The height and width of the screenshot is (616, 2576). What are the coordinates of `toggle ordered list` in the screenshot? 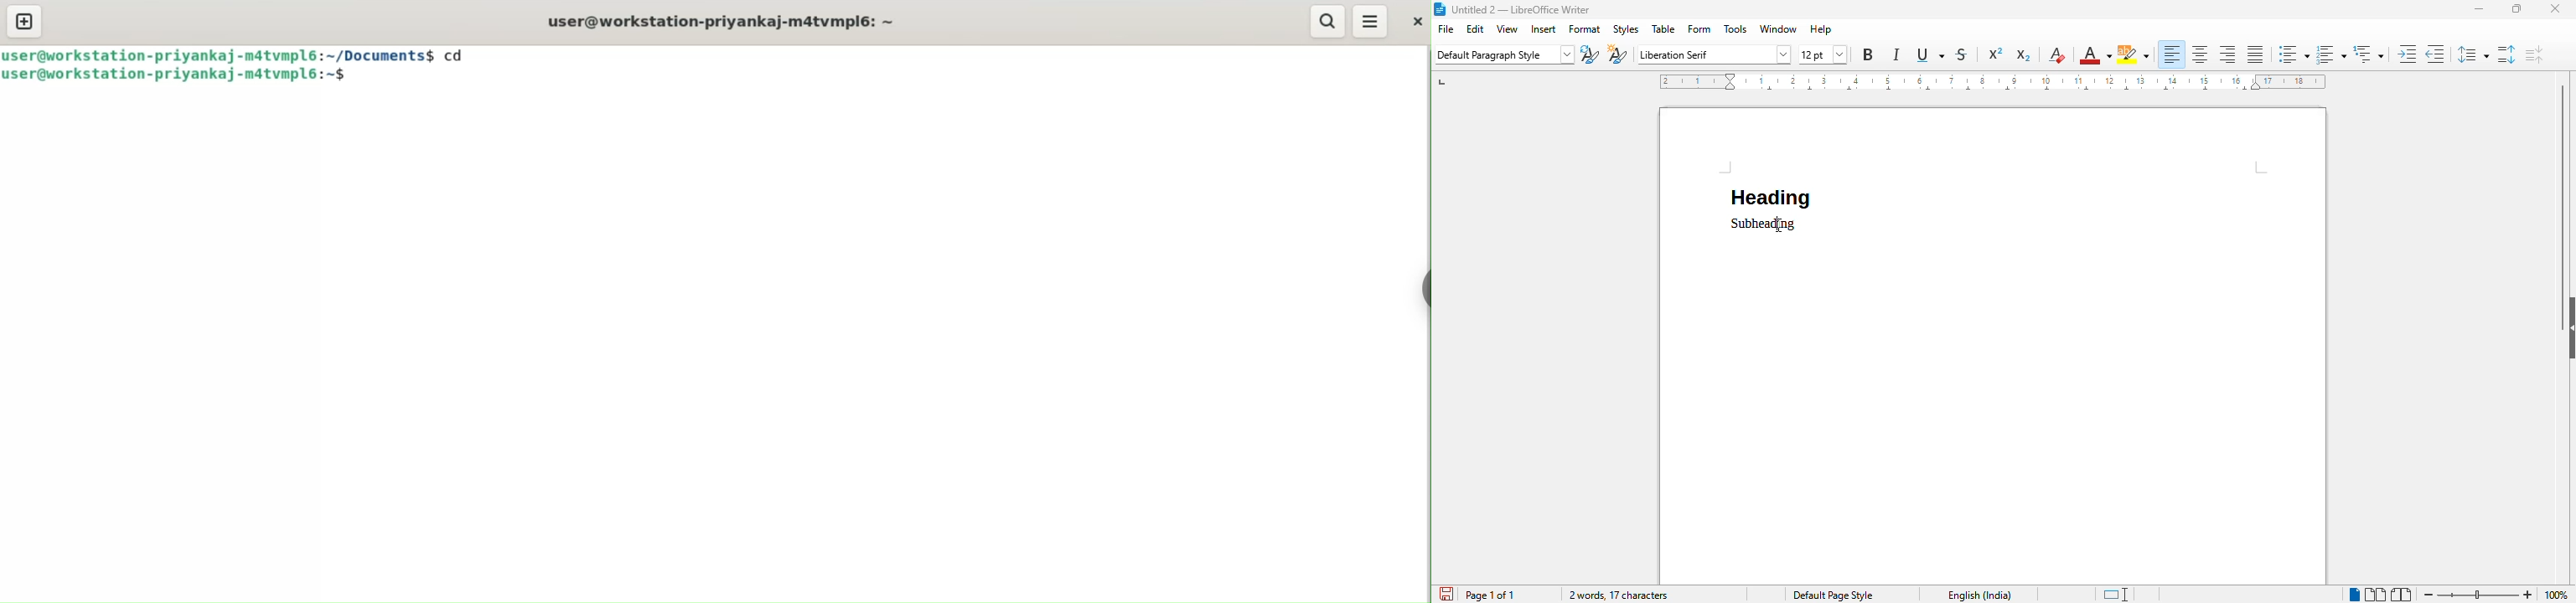 It's located at (2333, 54).